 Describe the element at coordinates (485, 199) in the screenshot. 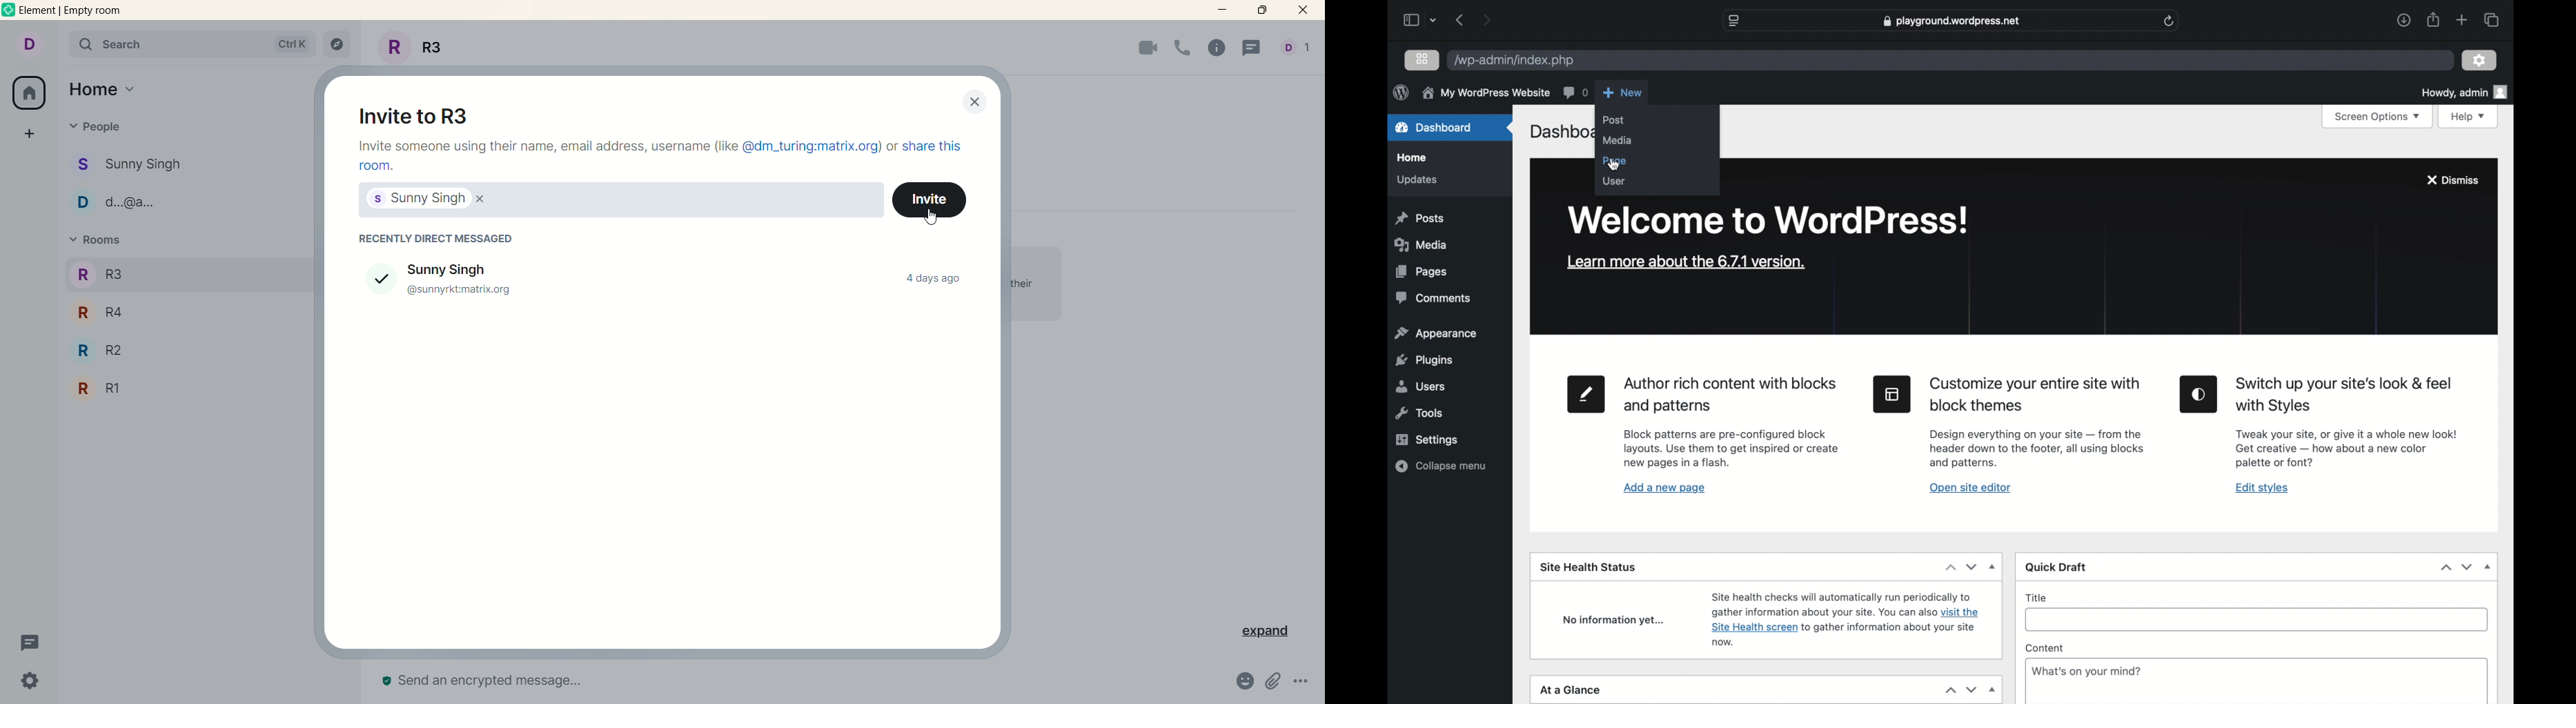

I see `clear` at that location.